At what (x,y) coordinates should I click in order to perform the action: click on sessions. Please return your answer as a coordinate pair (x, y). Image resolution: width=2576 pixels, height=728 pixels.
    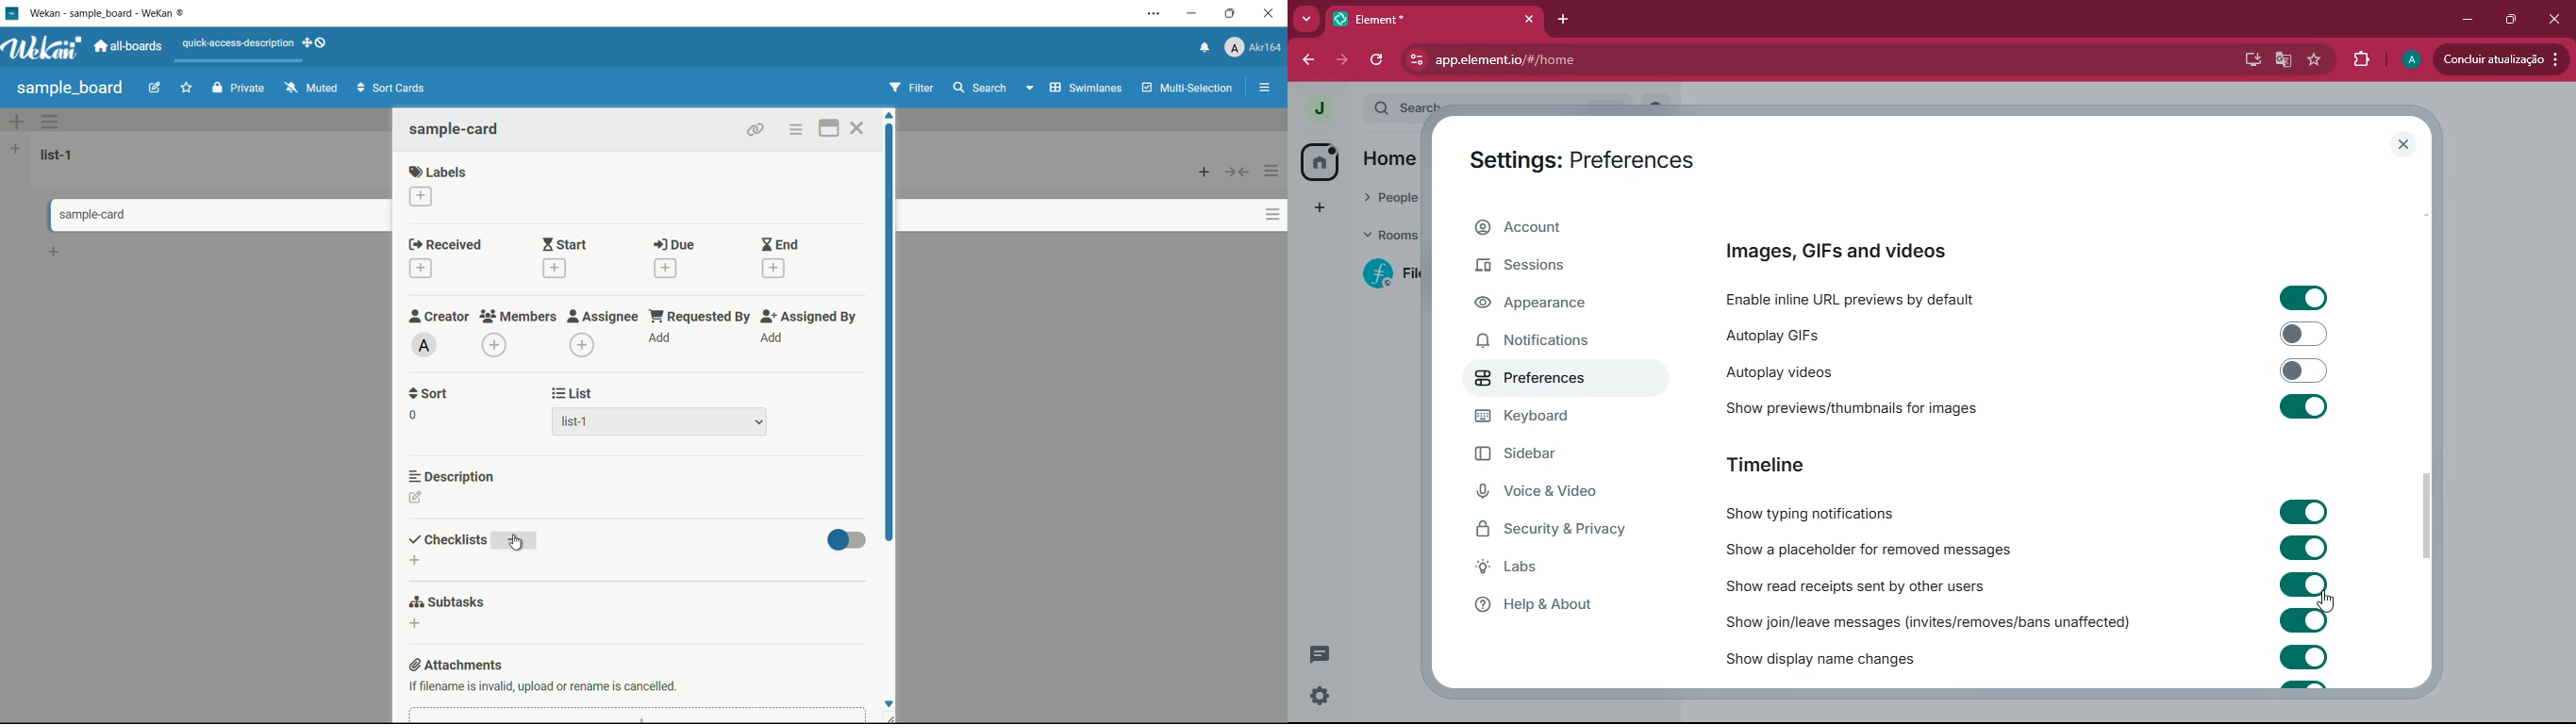
    Looking at the image, I should click on (1558, 269).